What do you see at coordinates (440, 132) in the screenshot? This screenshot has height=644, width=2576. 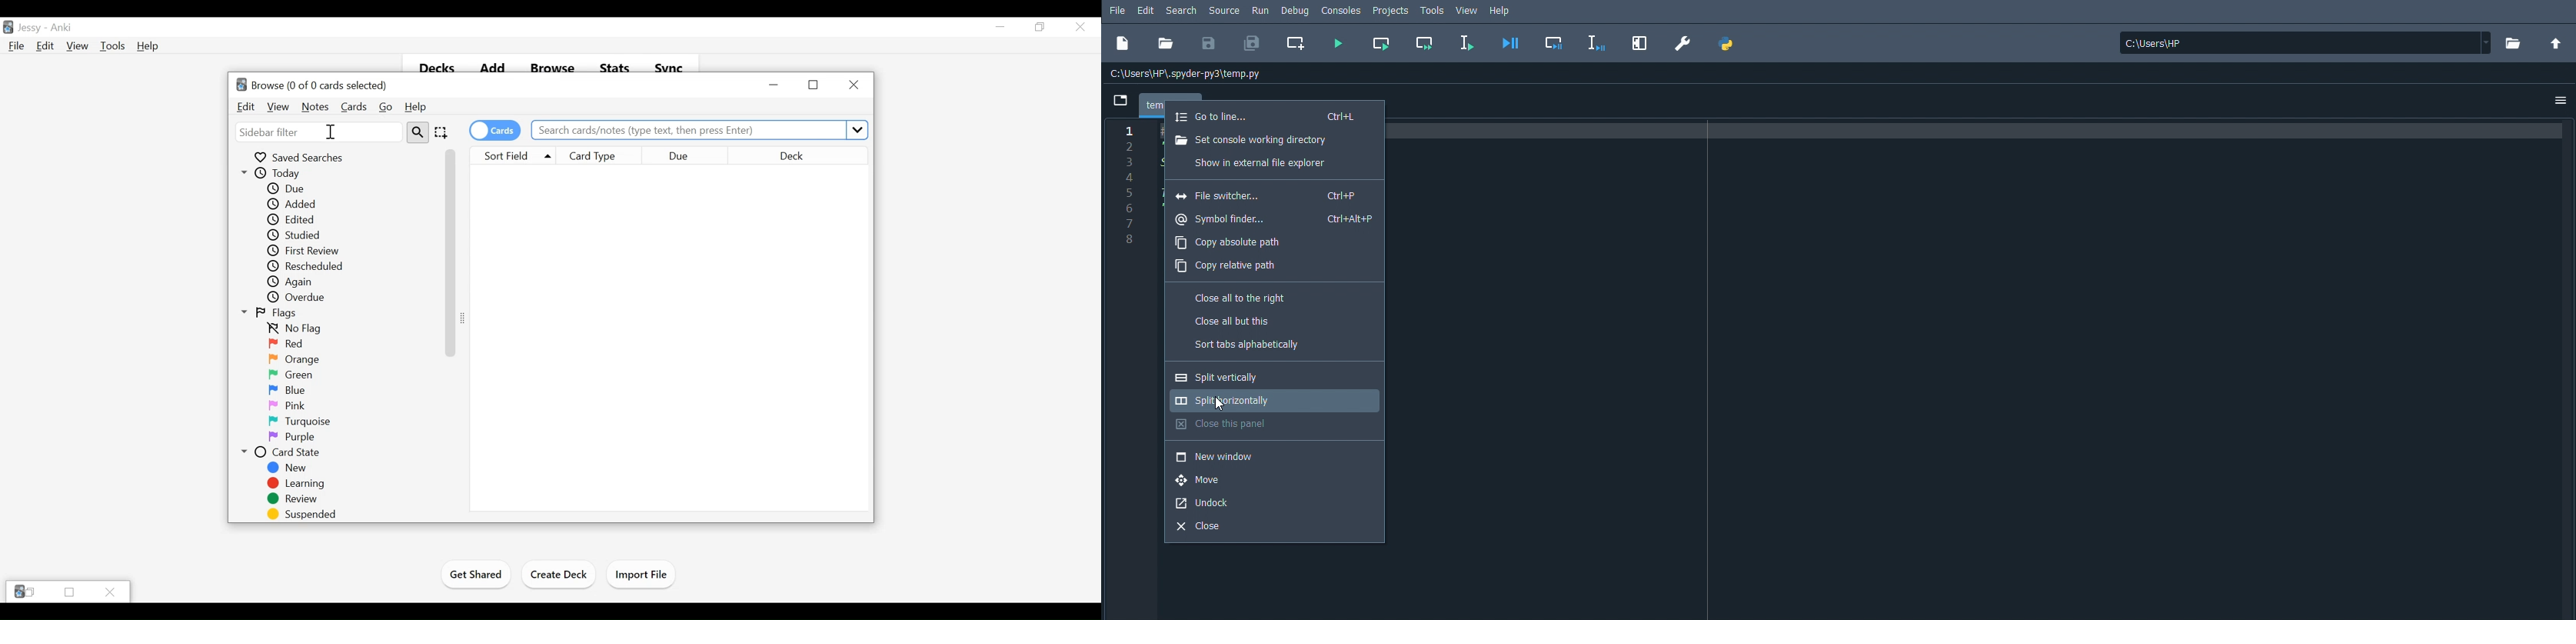 I see `Selection Tool` at bounding box center [440, 132].